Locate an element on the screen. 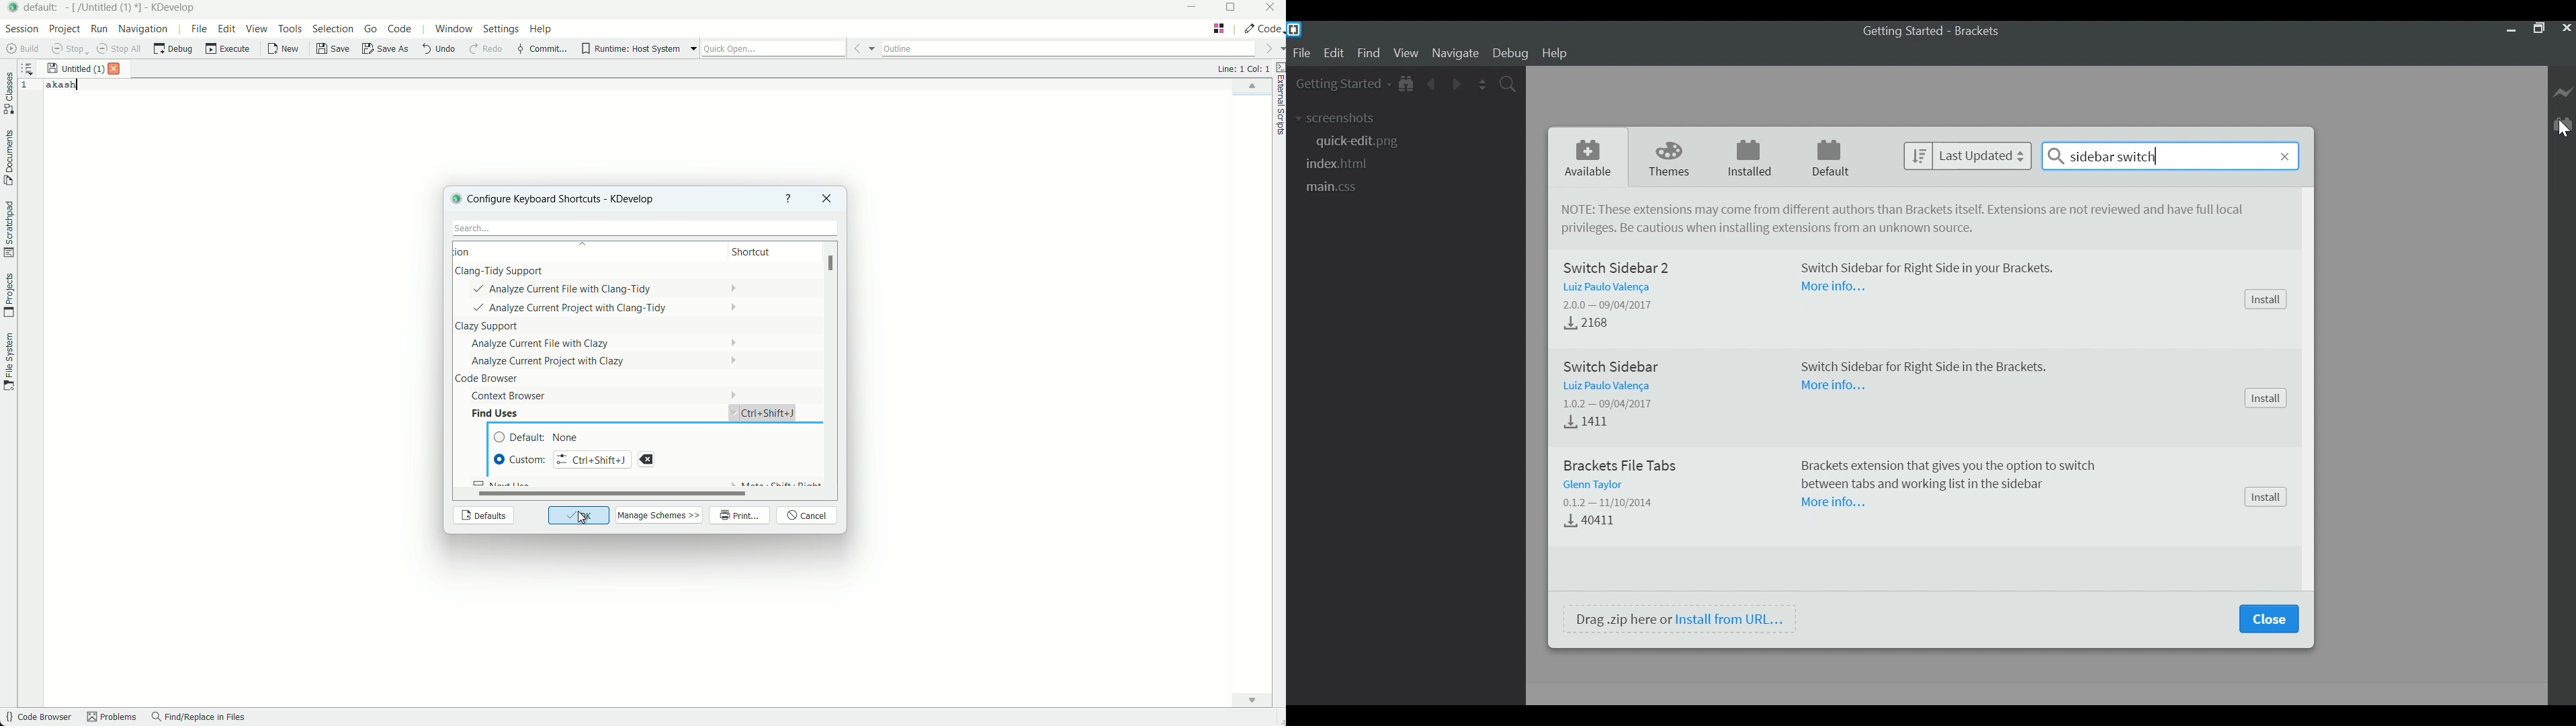  Help is located at coordinates (1557, 53).